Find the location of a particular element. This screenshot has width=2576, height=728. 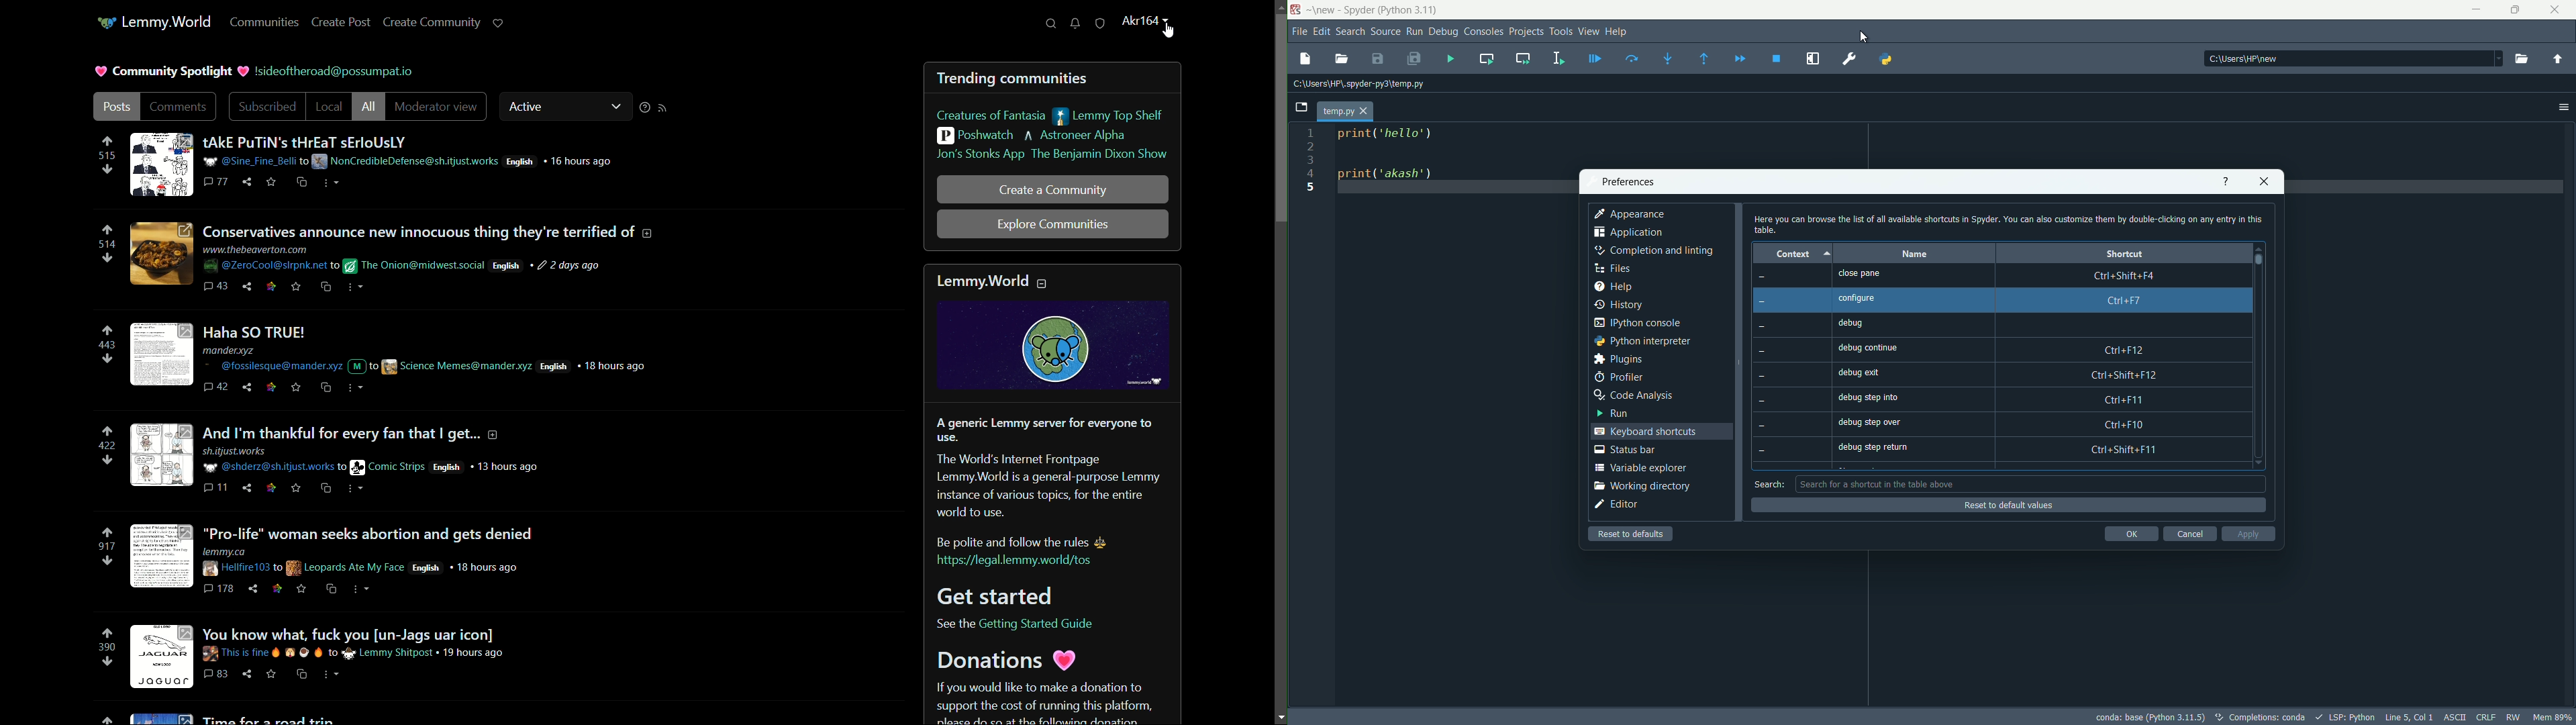

close app is located at coordinates (2559, 10).